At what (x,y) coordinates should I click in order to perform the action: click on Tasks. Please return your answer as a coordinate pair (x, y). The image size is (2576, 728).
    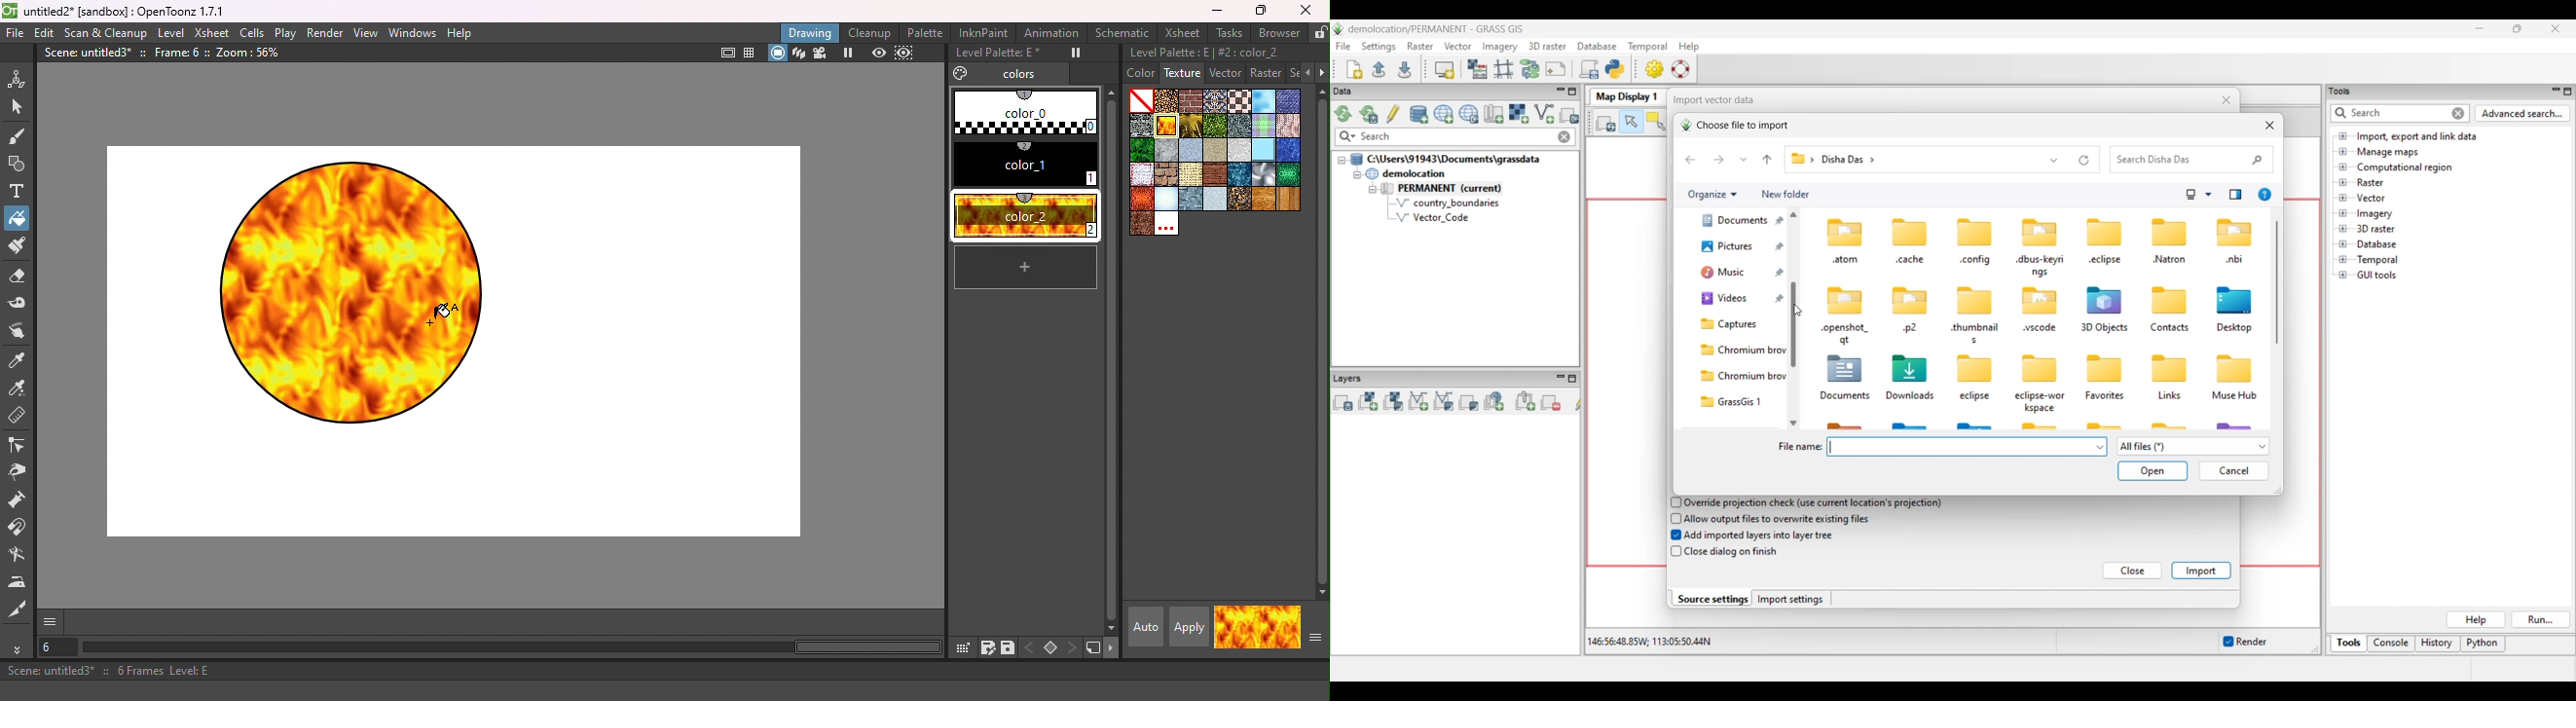
    Looking at the image, I should click on (1227, 33).